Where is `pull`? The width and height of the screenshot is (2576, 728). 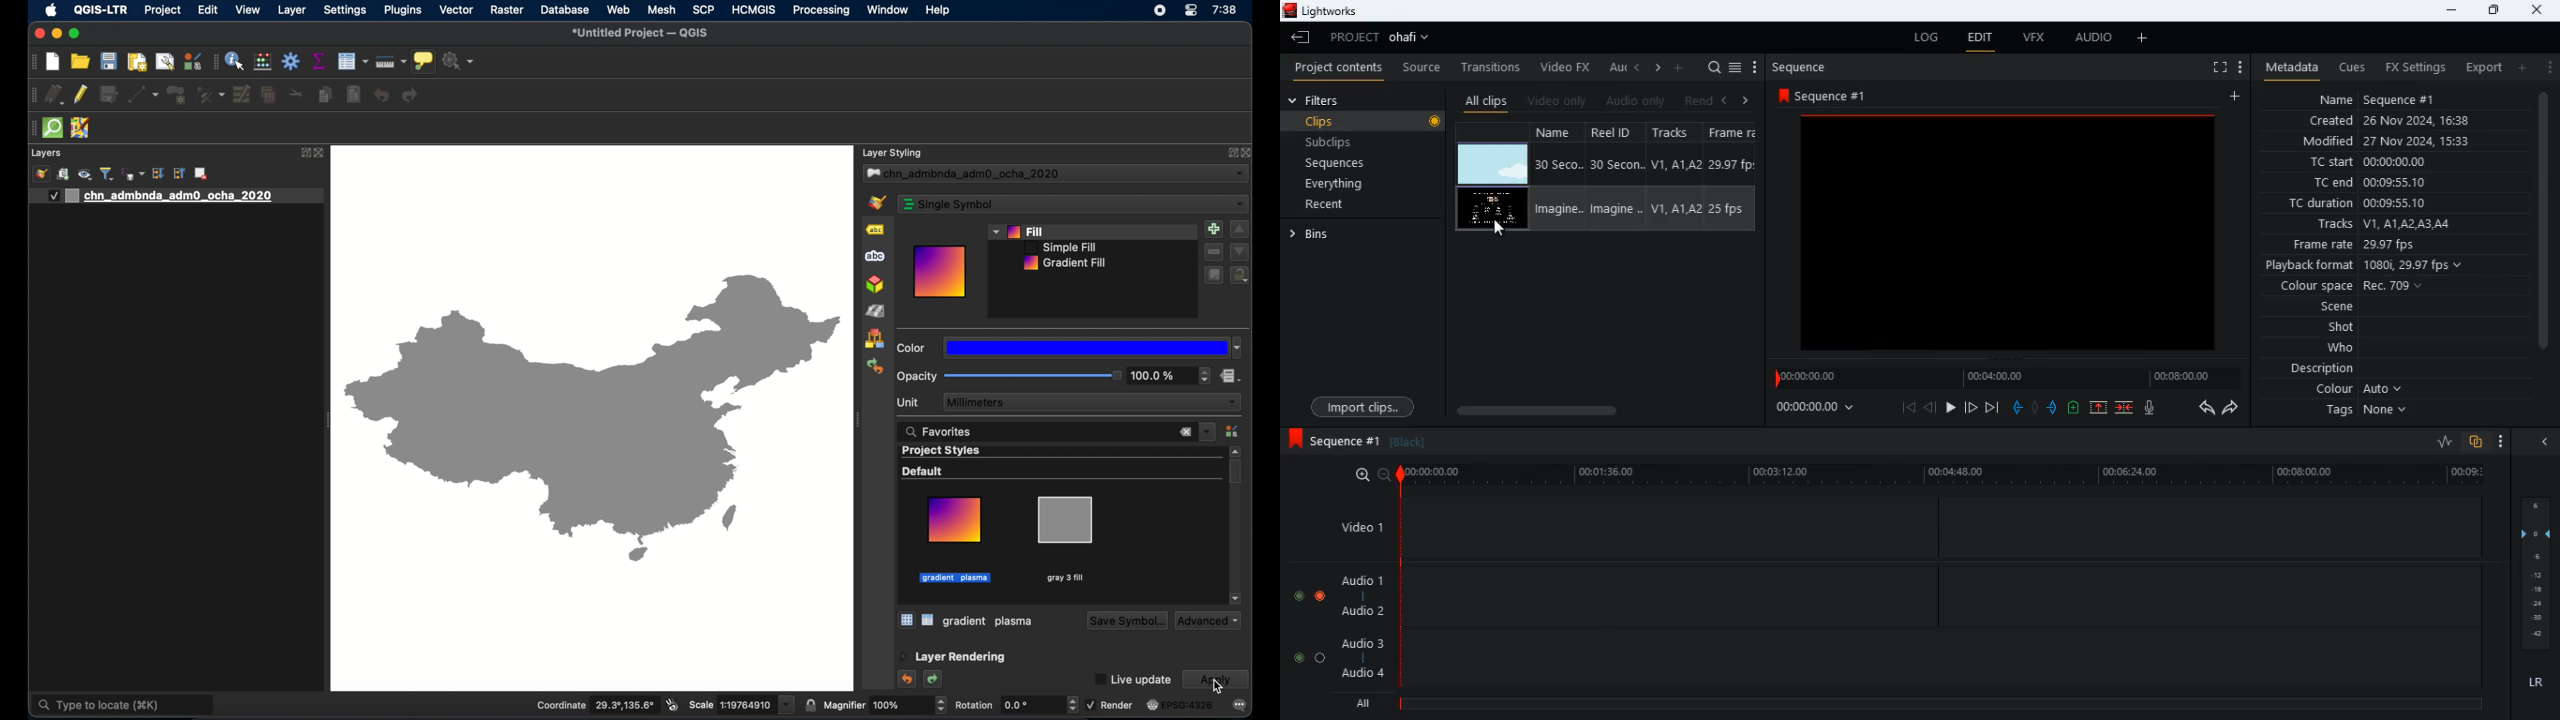 pull is located at coordinates (2015, 407).